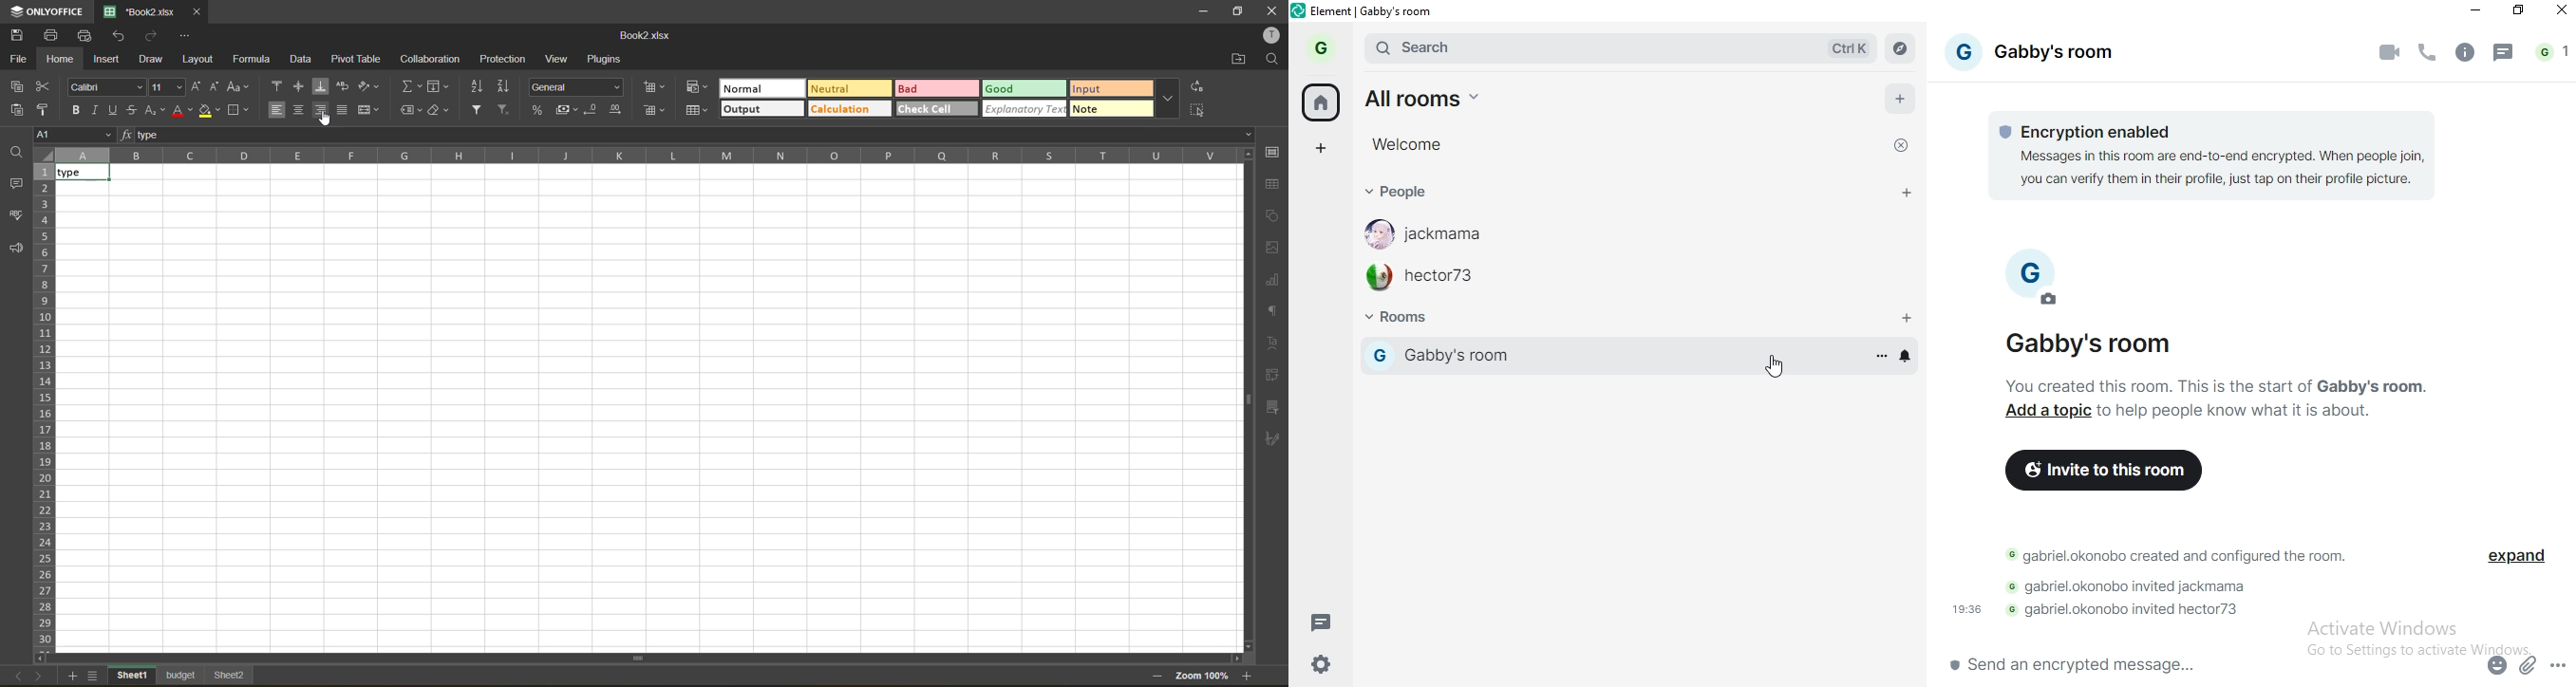  Describe the element at coordinates (156, 60) in the screenshot. I see `draw` at that location.